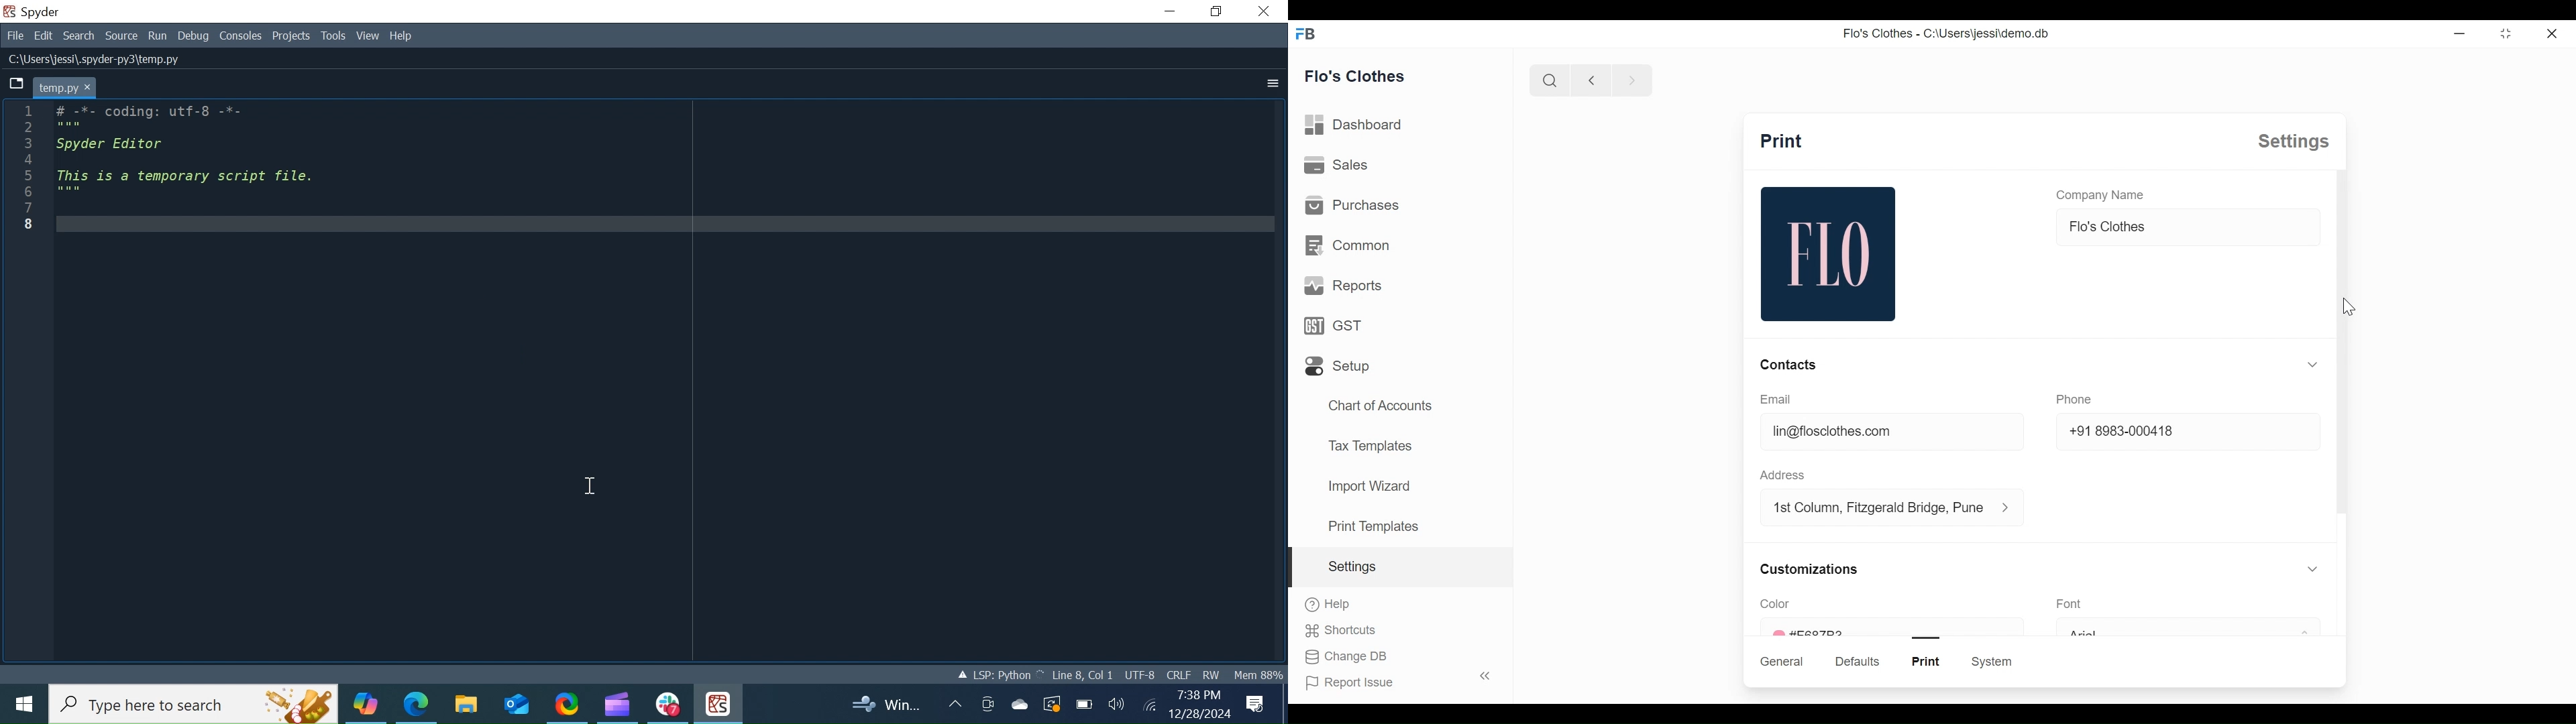 This screenshot has height=728, width=2576. Describe the element at coordinates (1344, 286) in the screenshot. I see `reports` at that location.